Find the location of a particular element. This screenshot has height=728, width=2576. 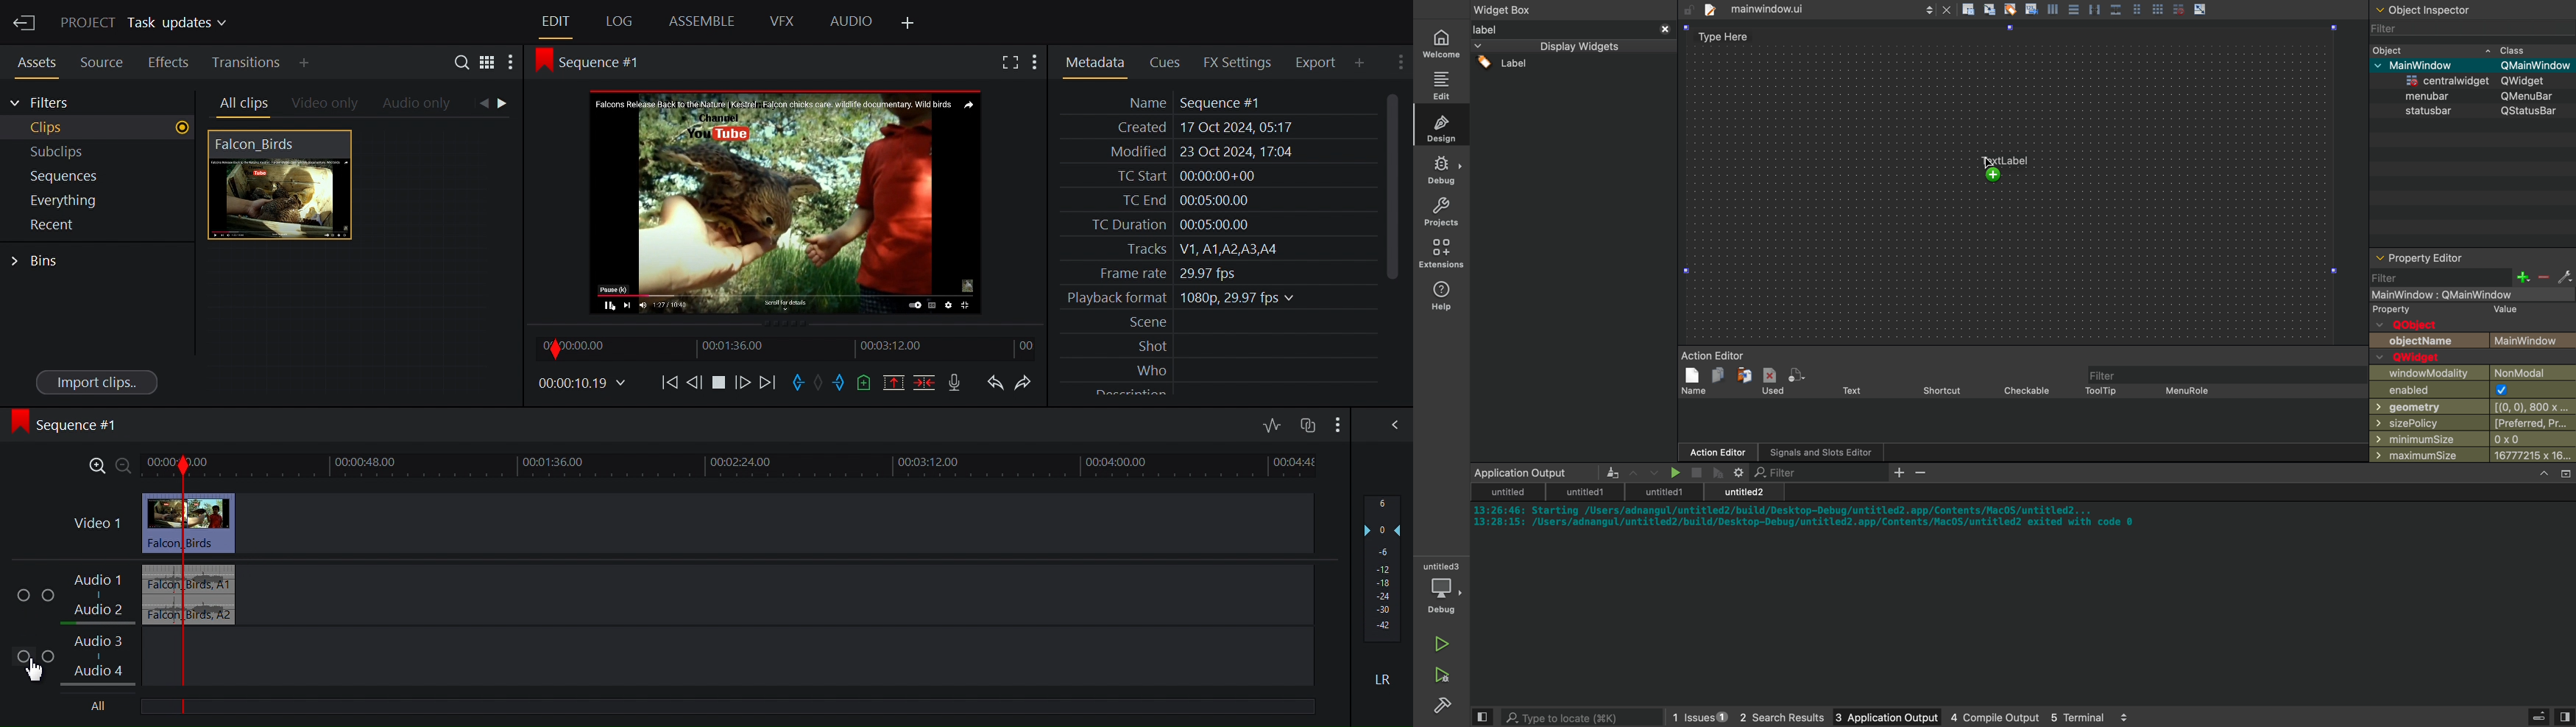

Assemble is located at coordinates (703, 21).